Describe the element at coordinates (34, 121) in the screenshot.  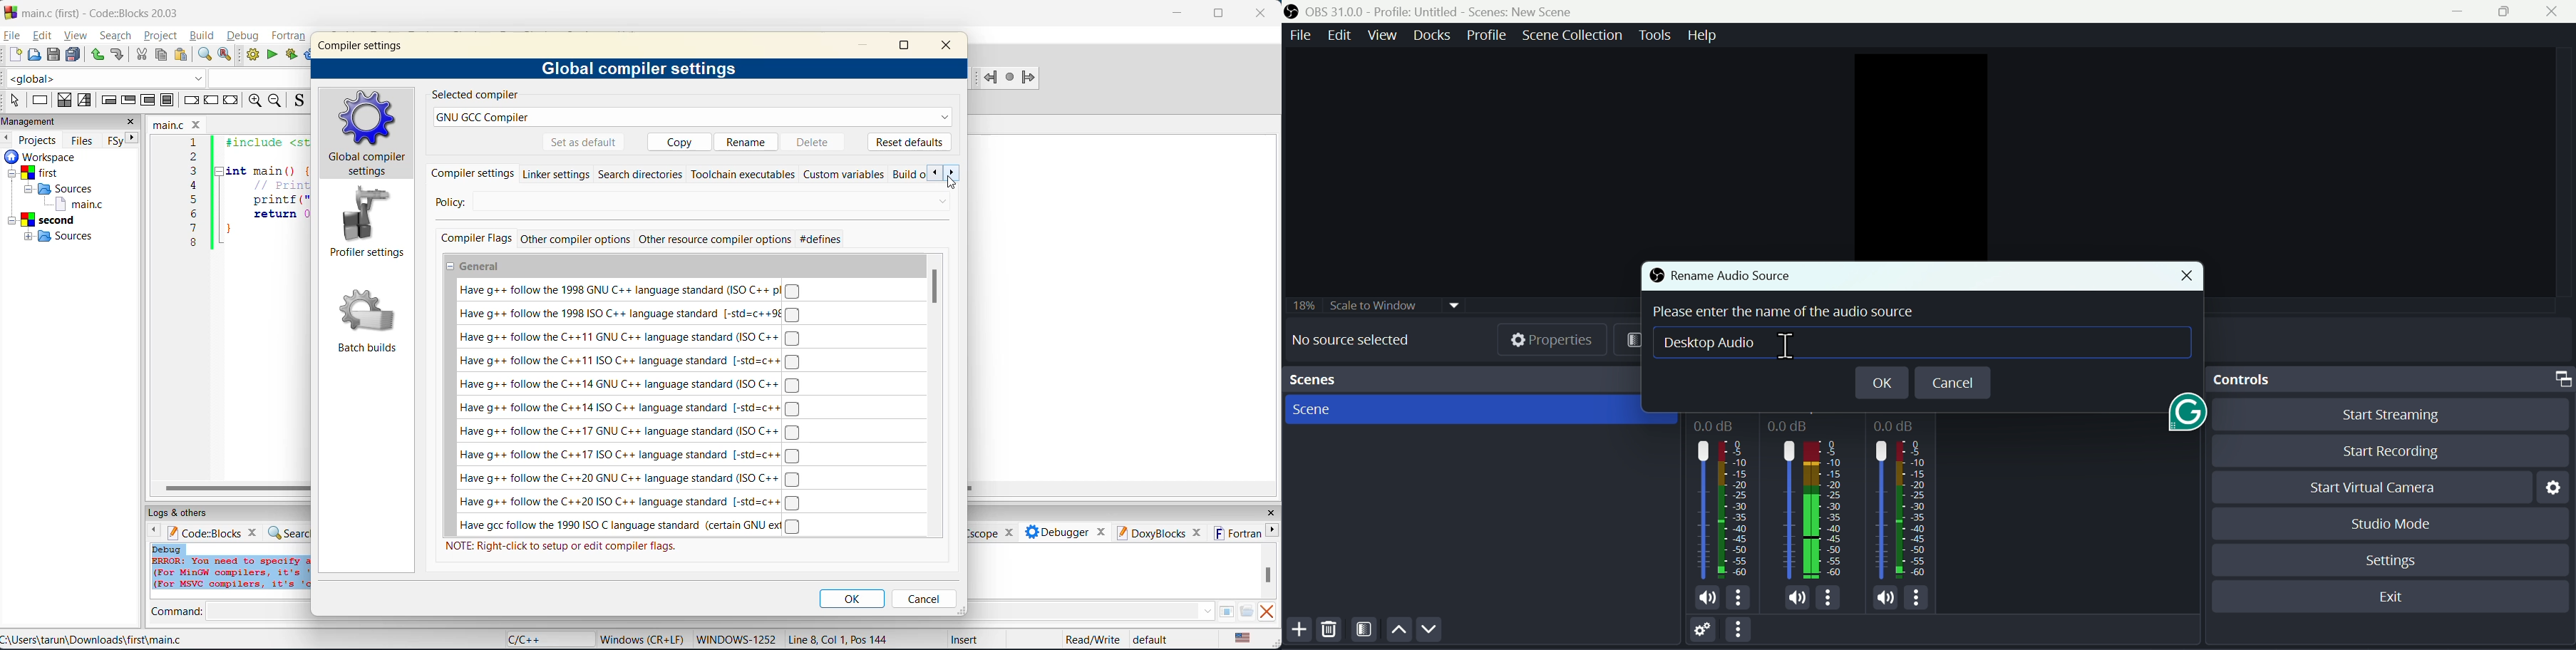
I see `management` at that location.